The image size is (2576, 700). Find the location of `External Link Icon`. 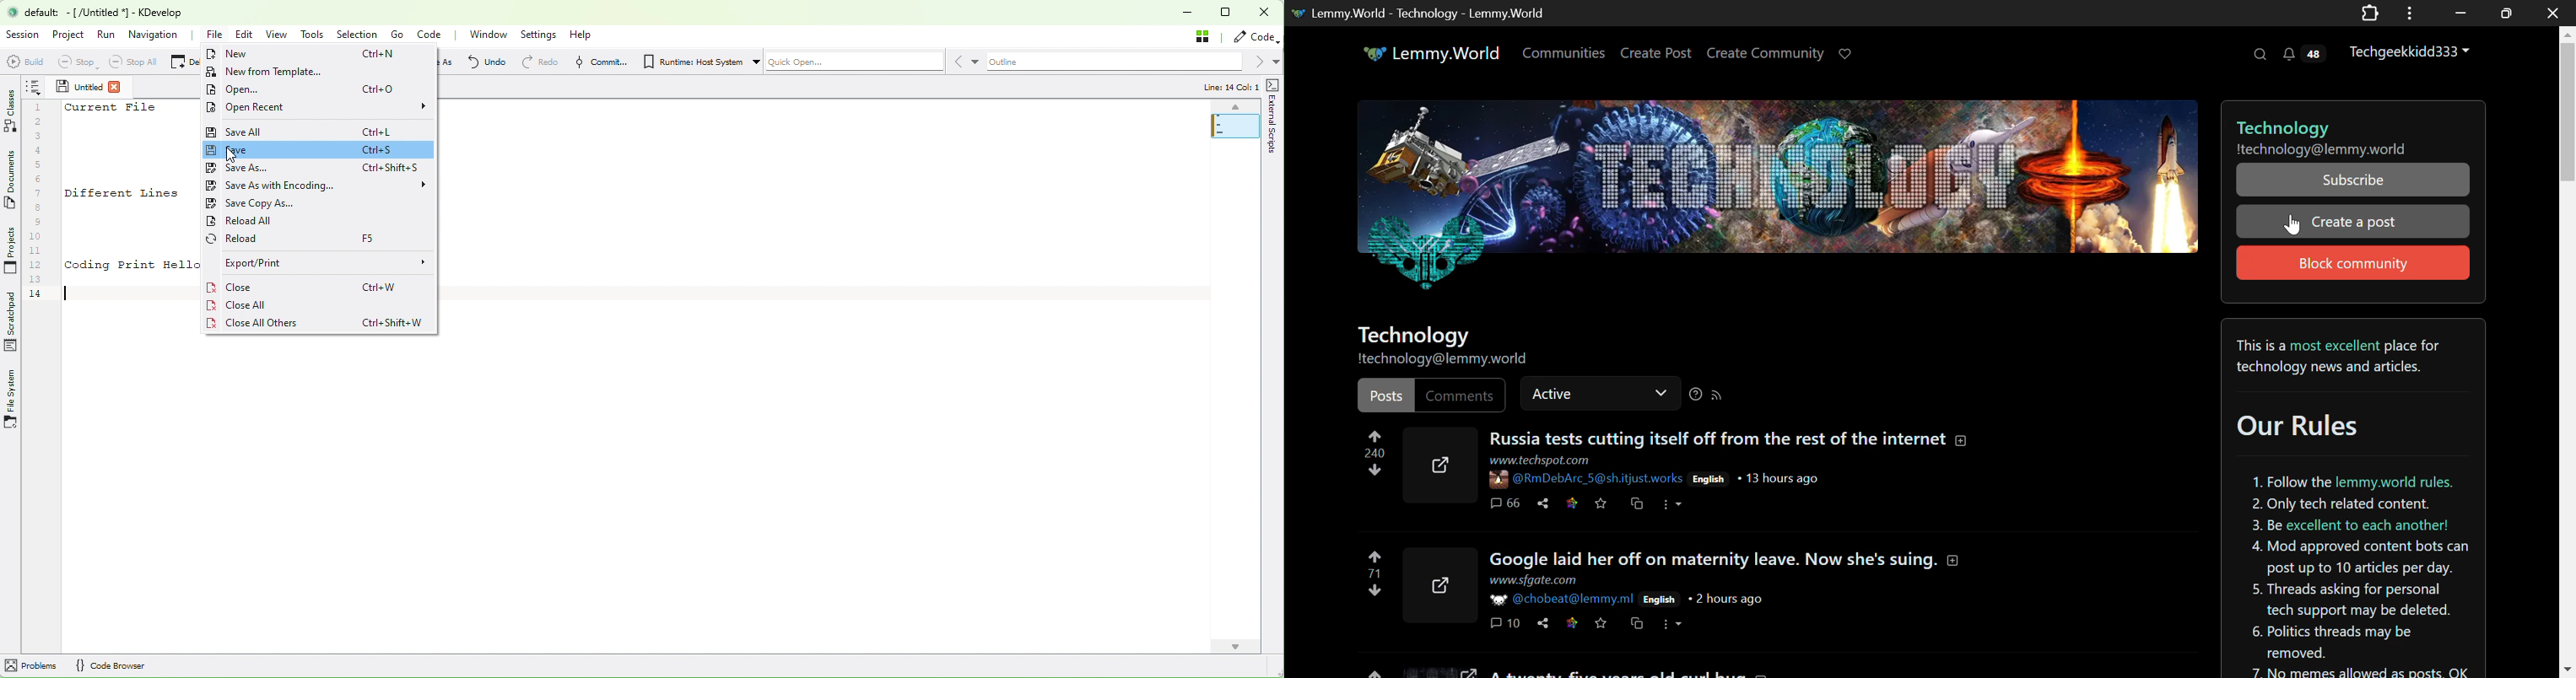

External Link Icon is located at coordinates (1438, 466).